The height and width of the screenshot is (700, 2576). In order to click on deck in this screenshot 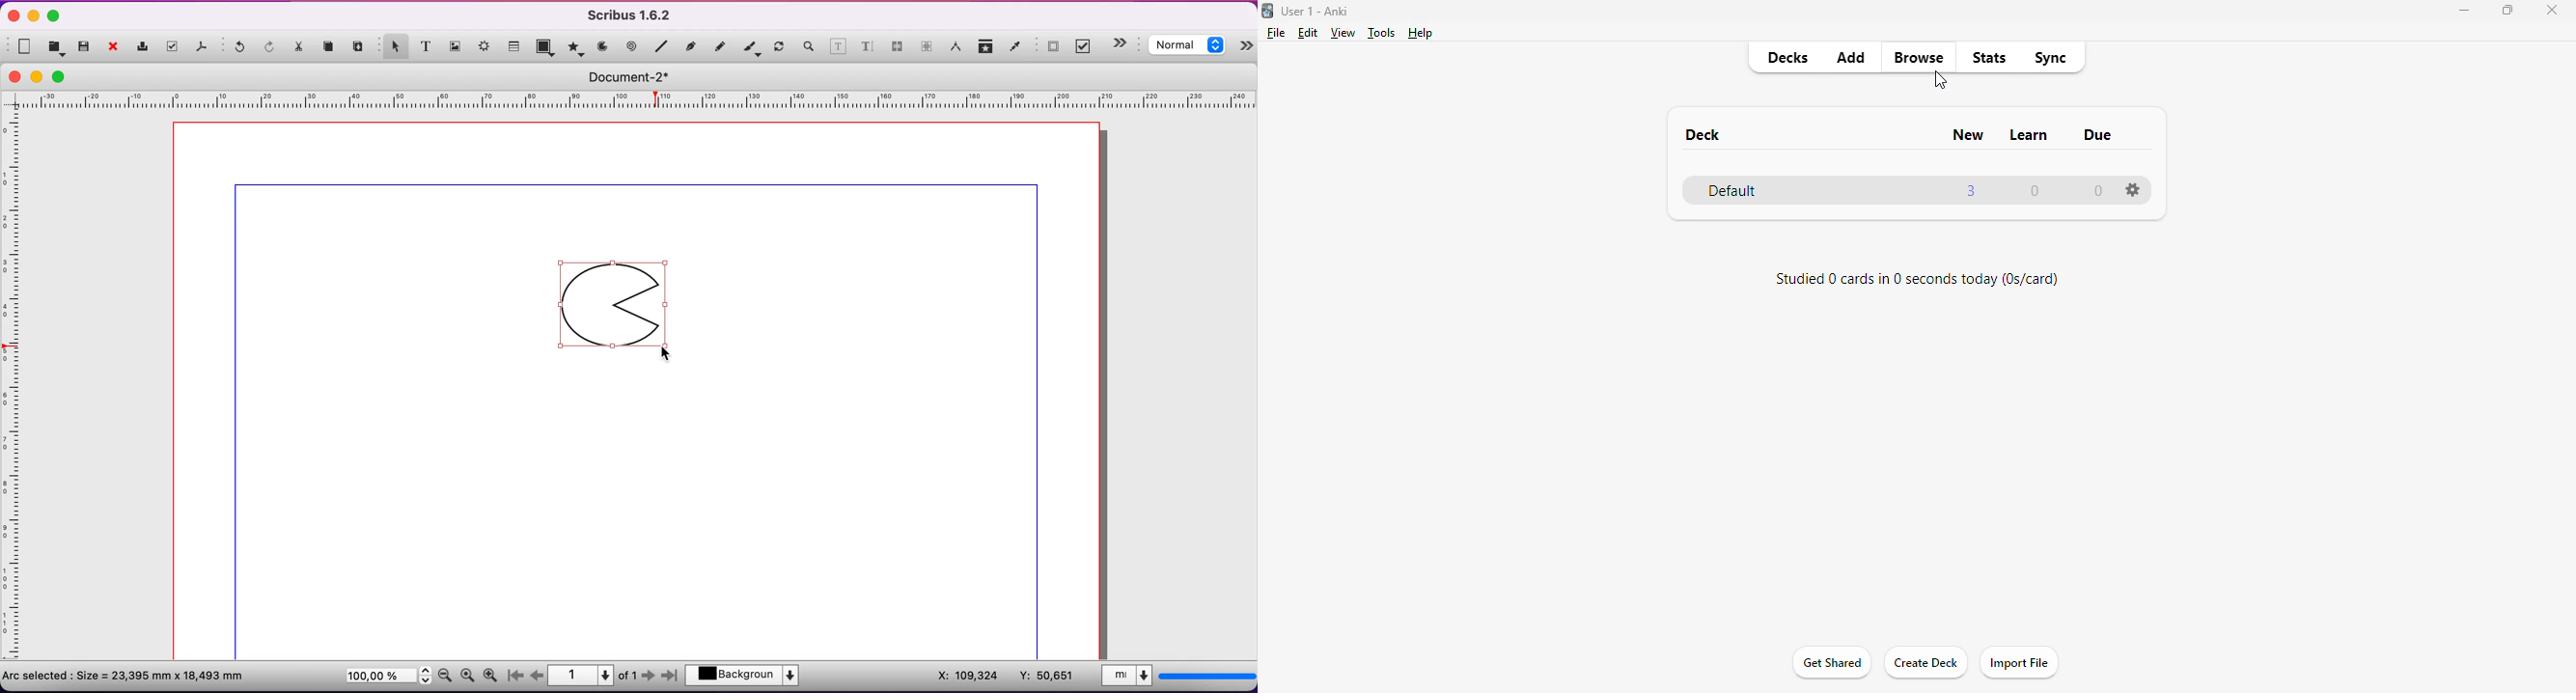, I will do `click(1703, 135)`.